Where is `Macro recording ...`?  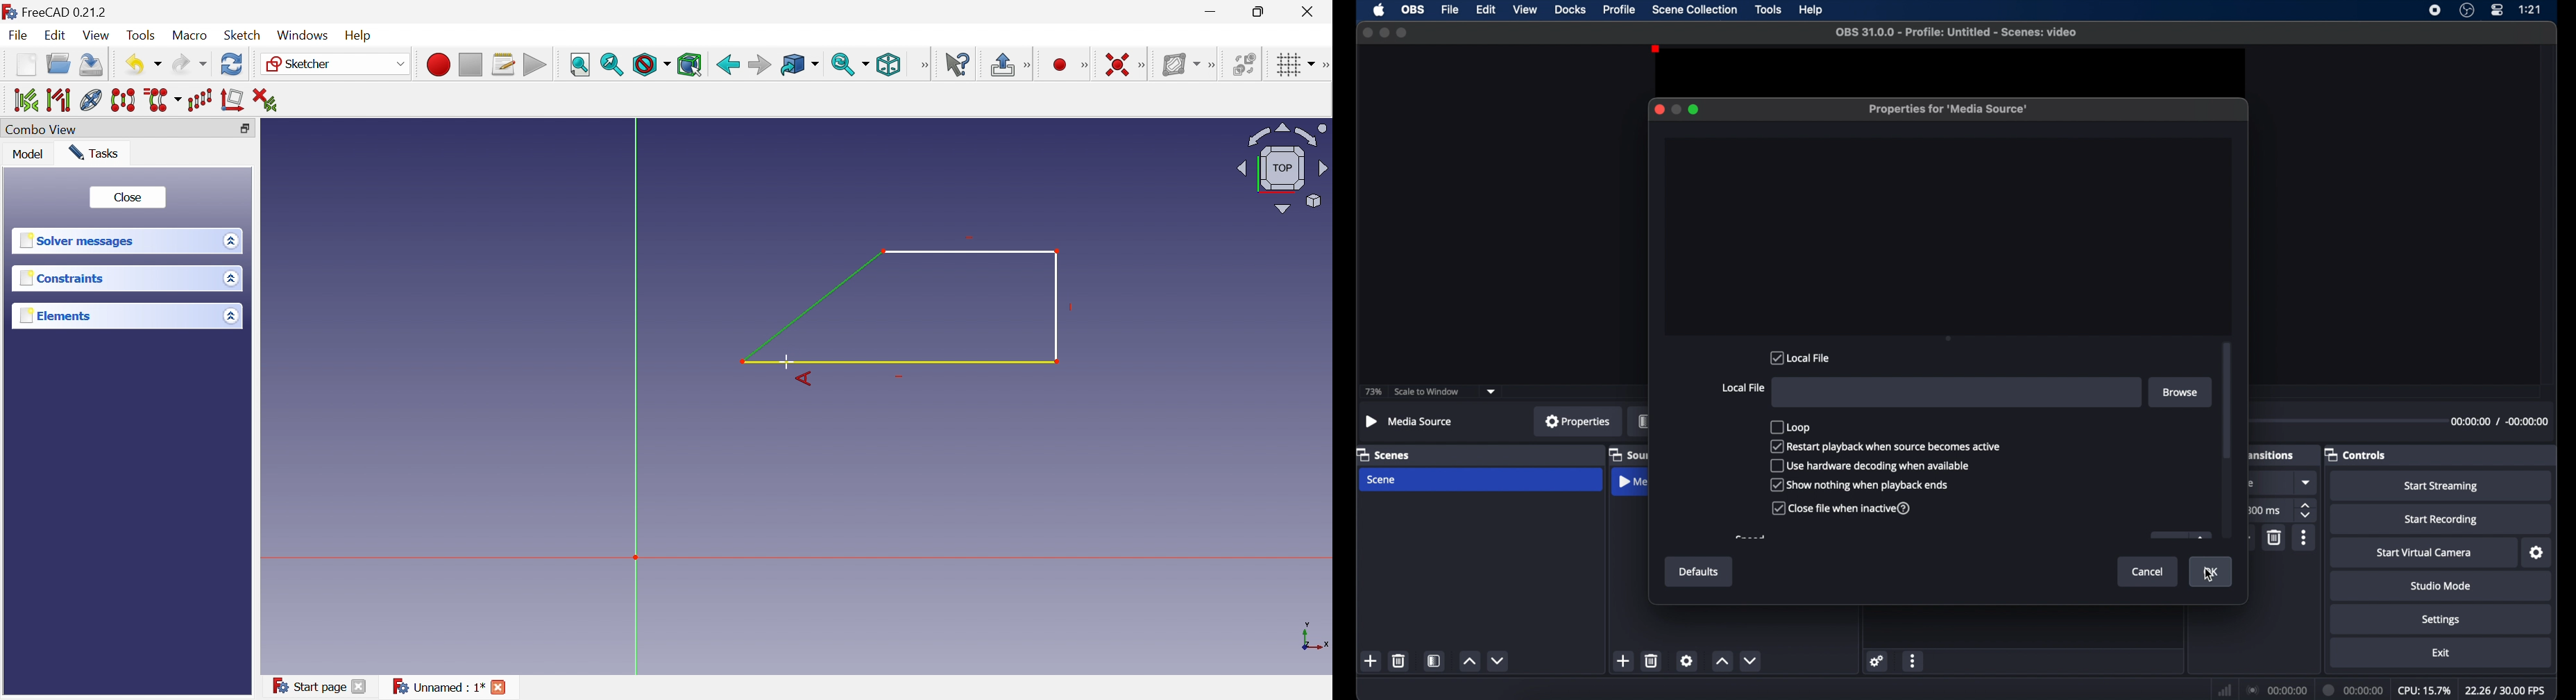 Macro recording ... is located at coordinates (437, 63).